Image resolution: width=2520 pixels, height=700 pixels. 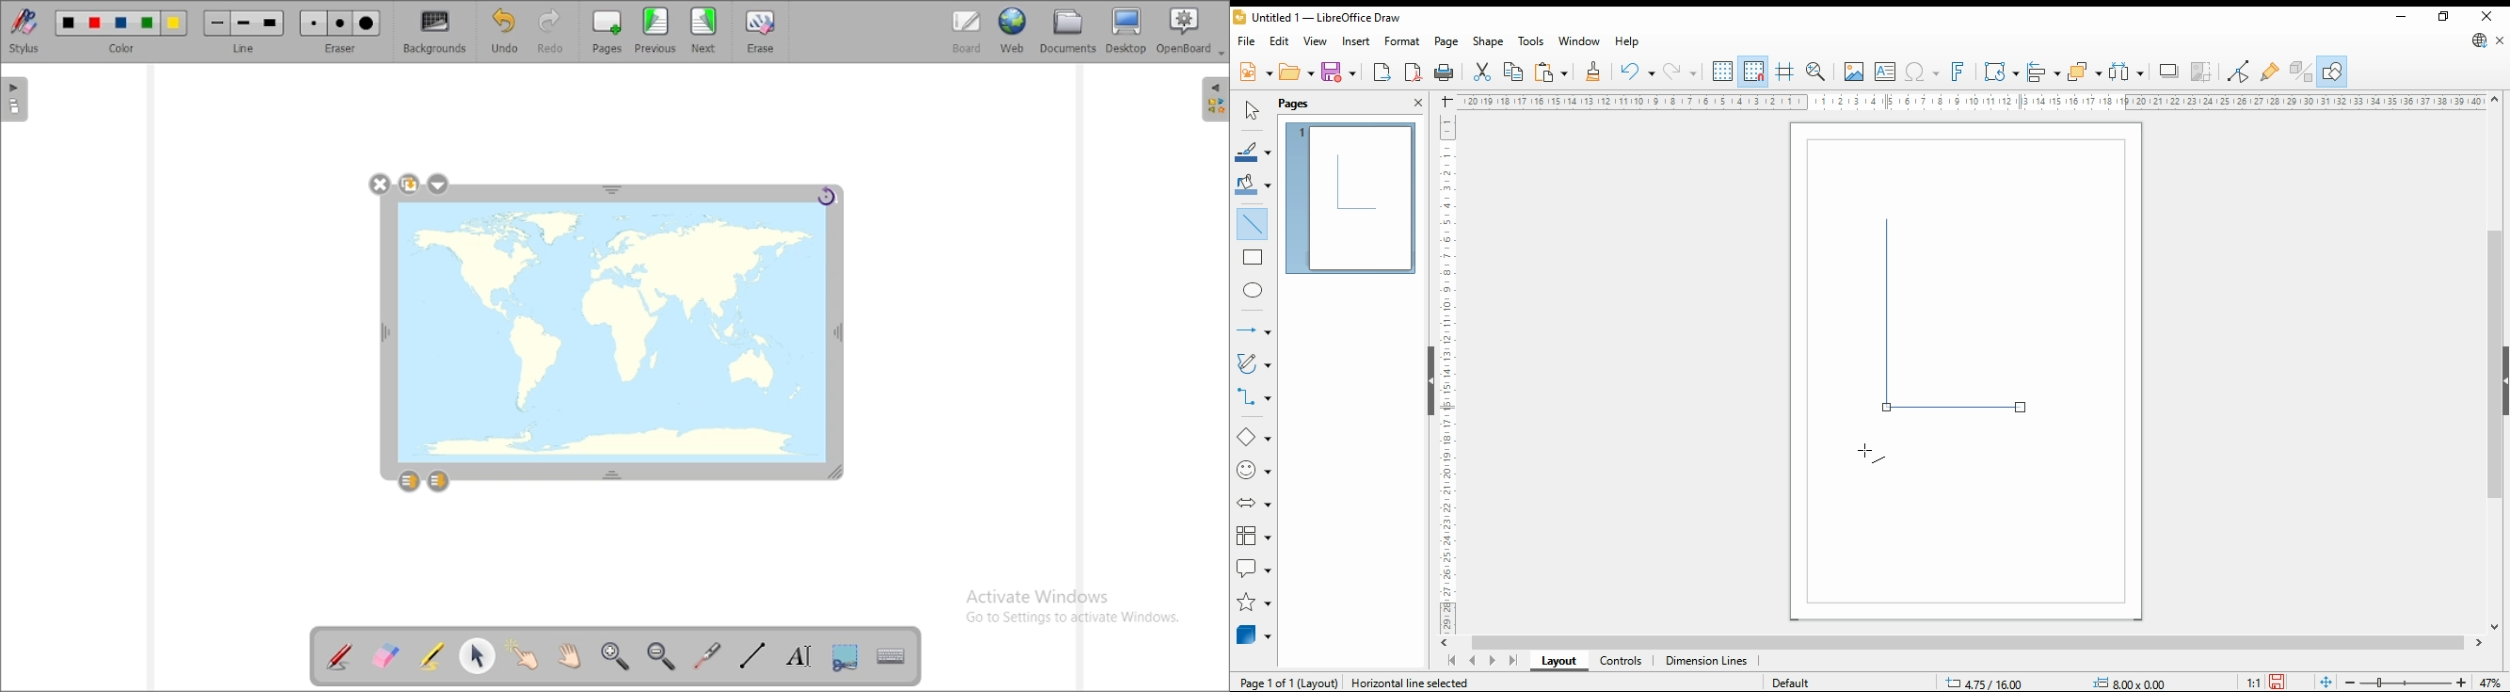 I want to click on page 1, so click(x=1353, y=195).